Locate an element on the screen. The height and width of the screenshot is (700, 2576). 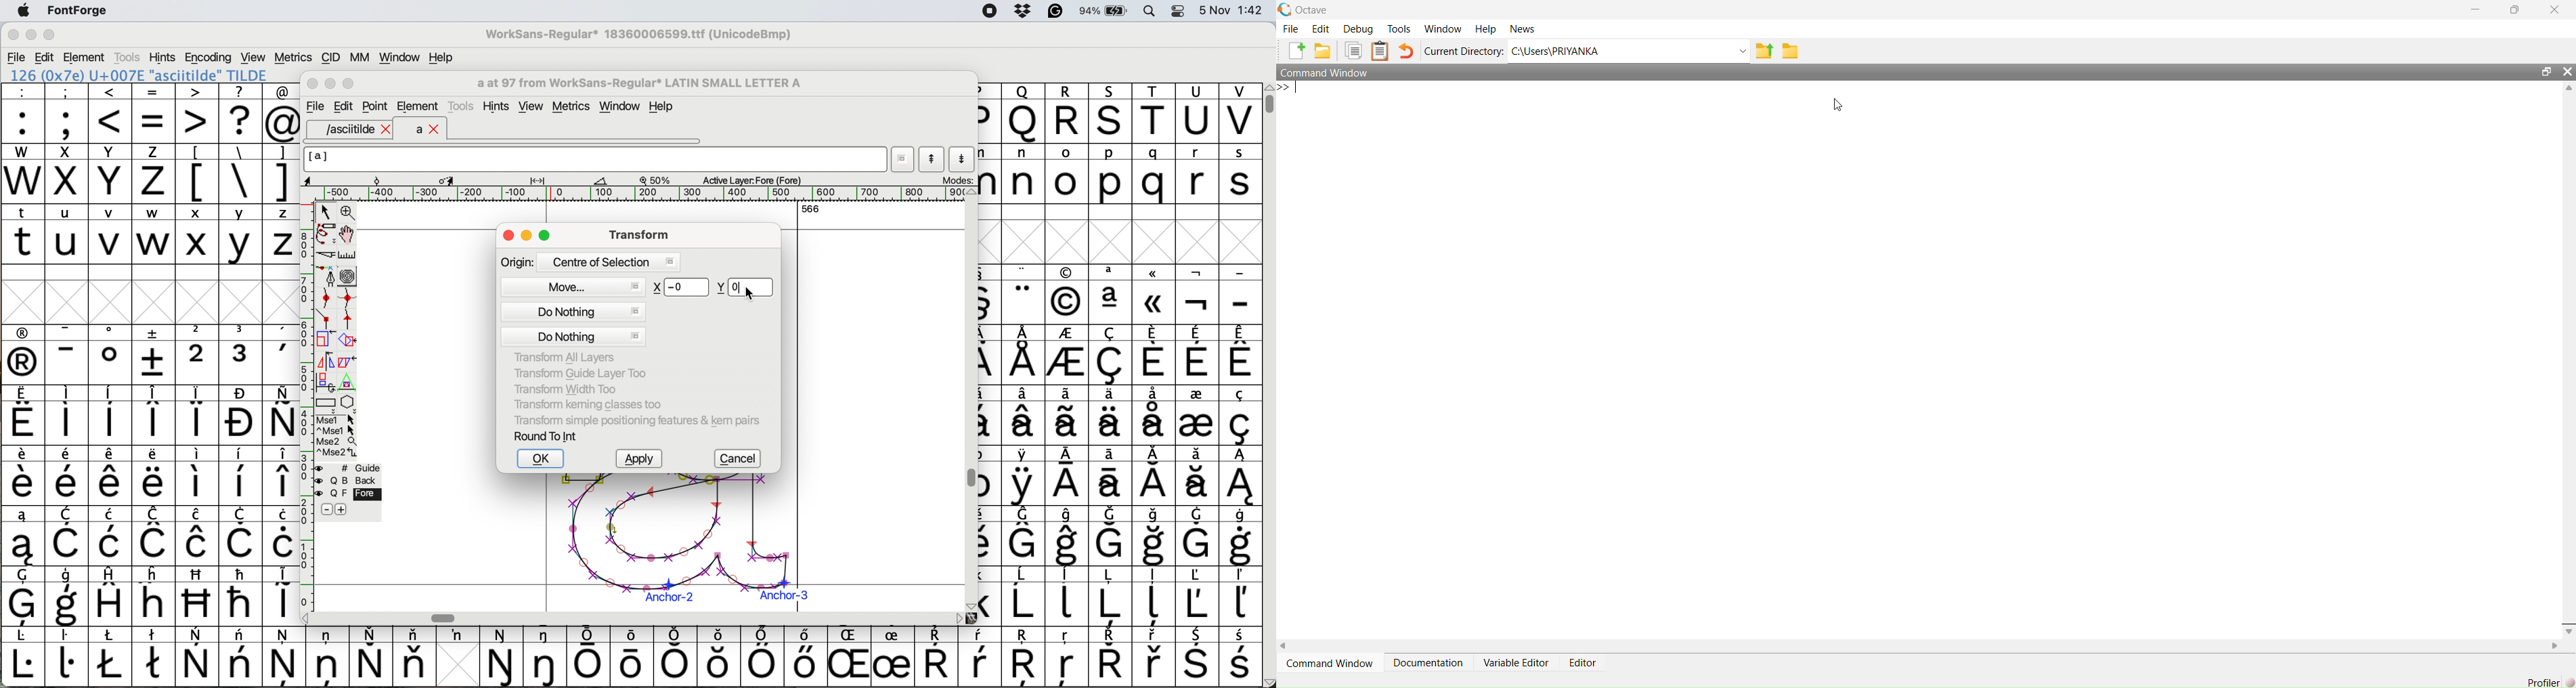
symbol is located at coordinates (1155, 414).